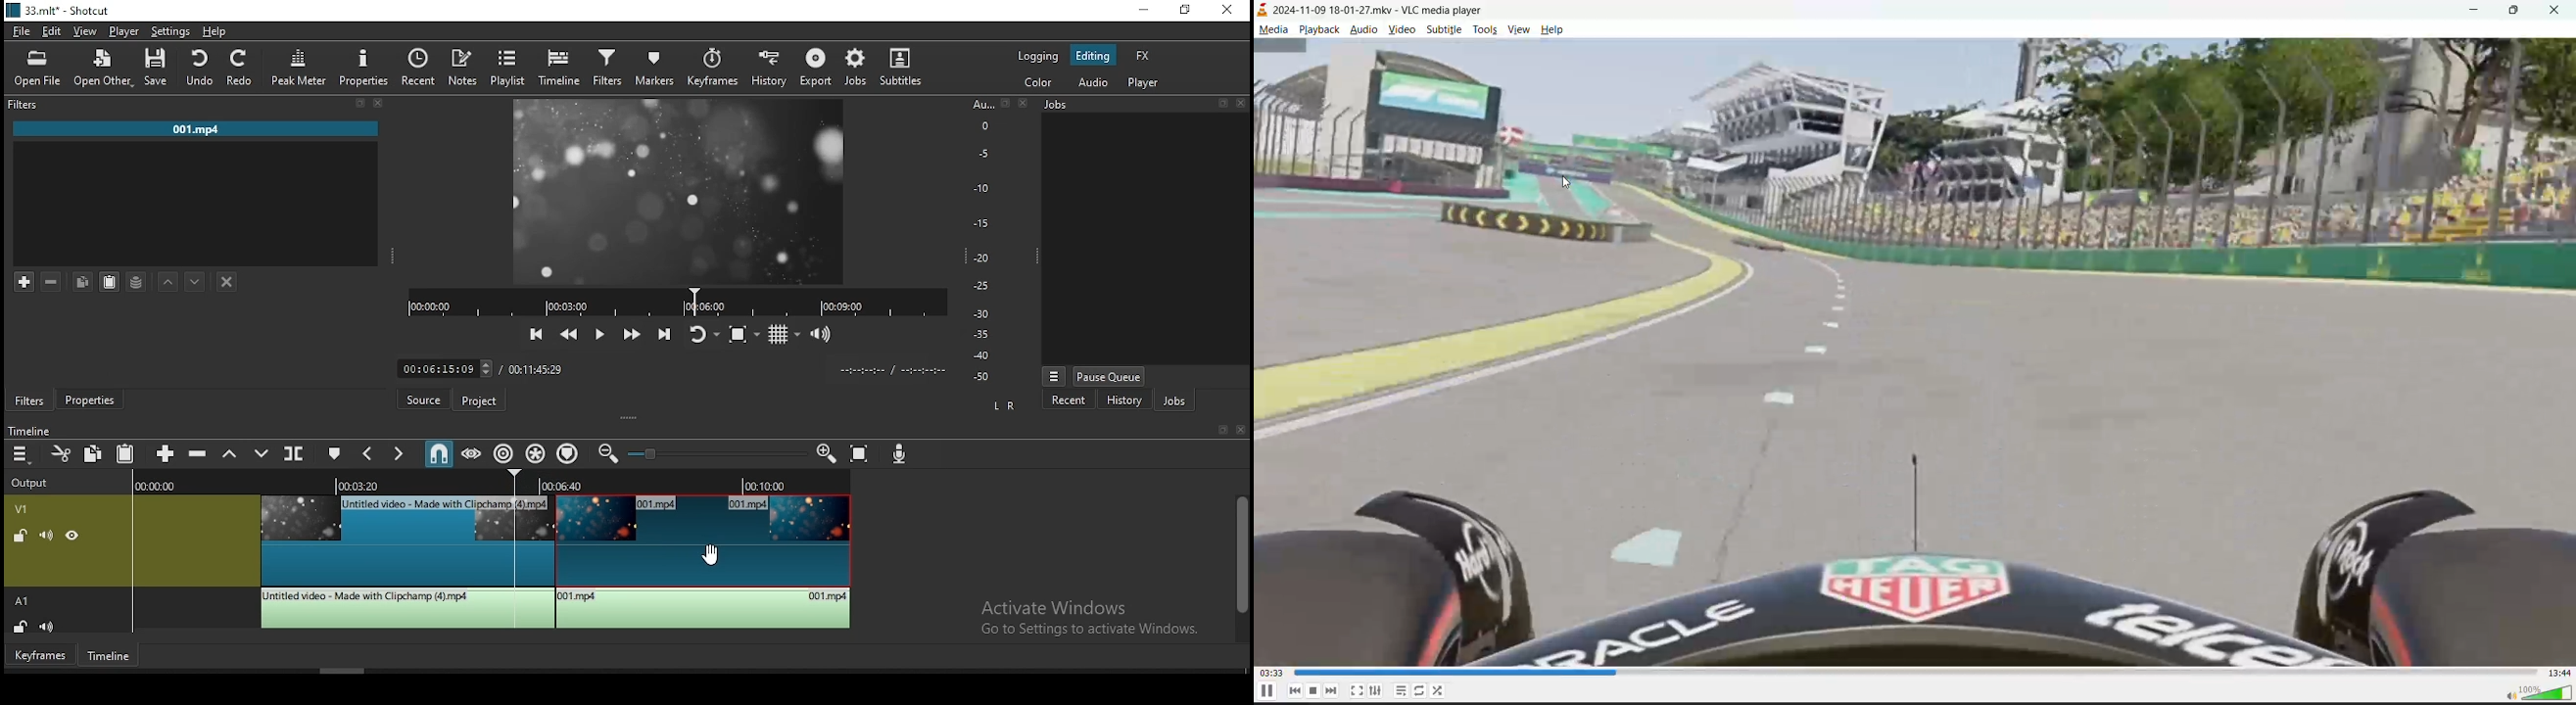  I want to click on track name and app name, so click(1383, 8).